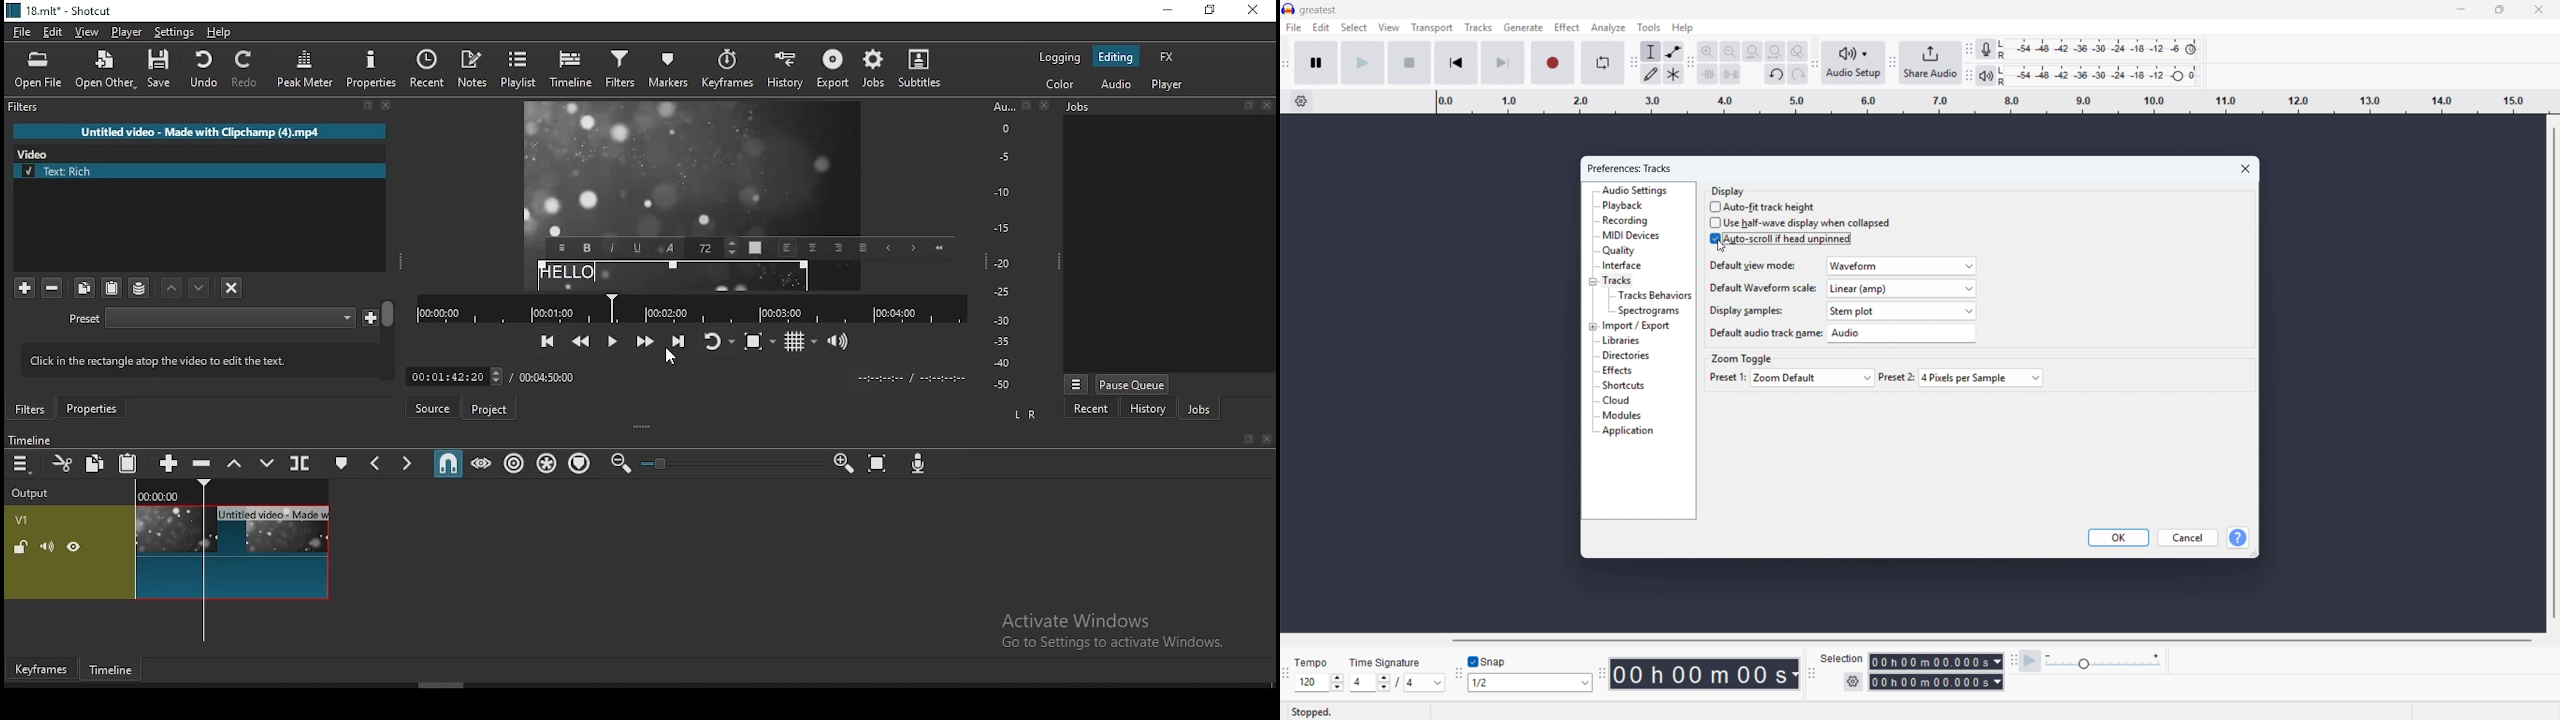 The height and width of the screenshot is (728, 2576). I want to click on help, so click(219, 33).